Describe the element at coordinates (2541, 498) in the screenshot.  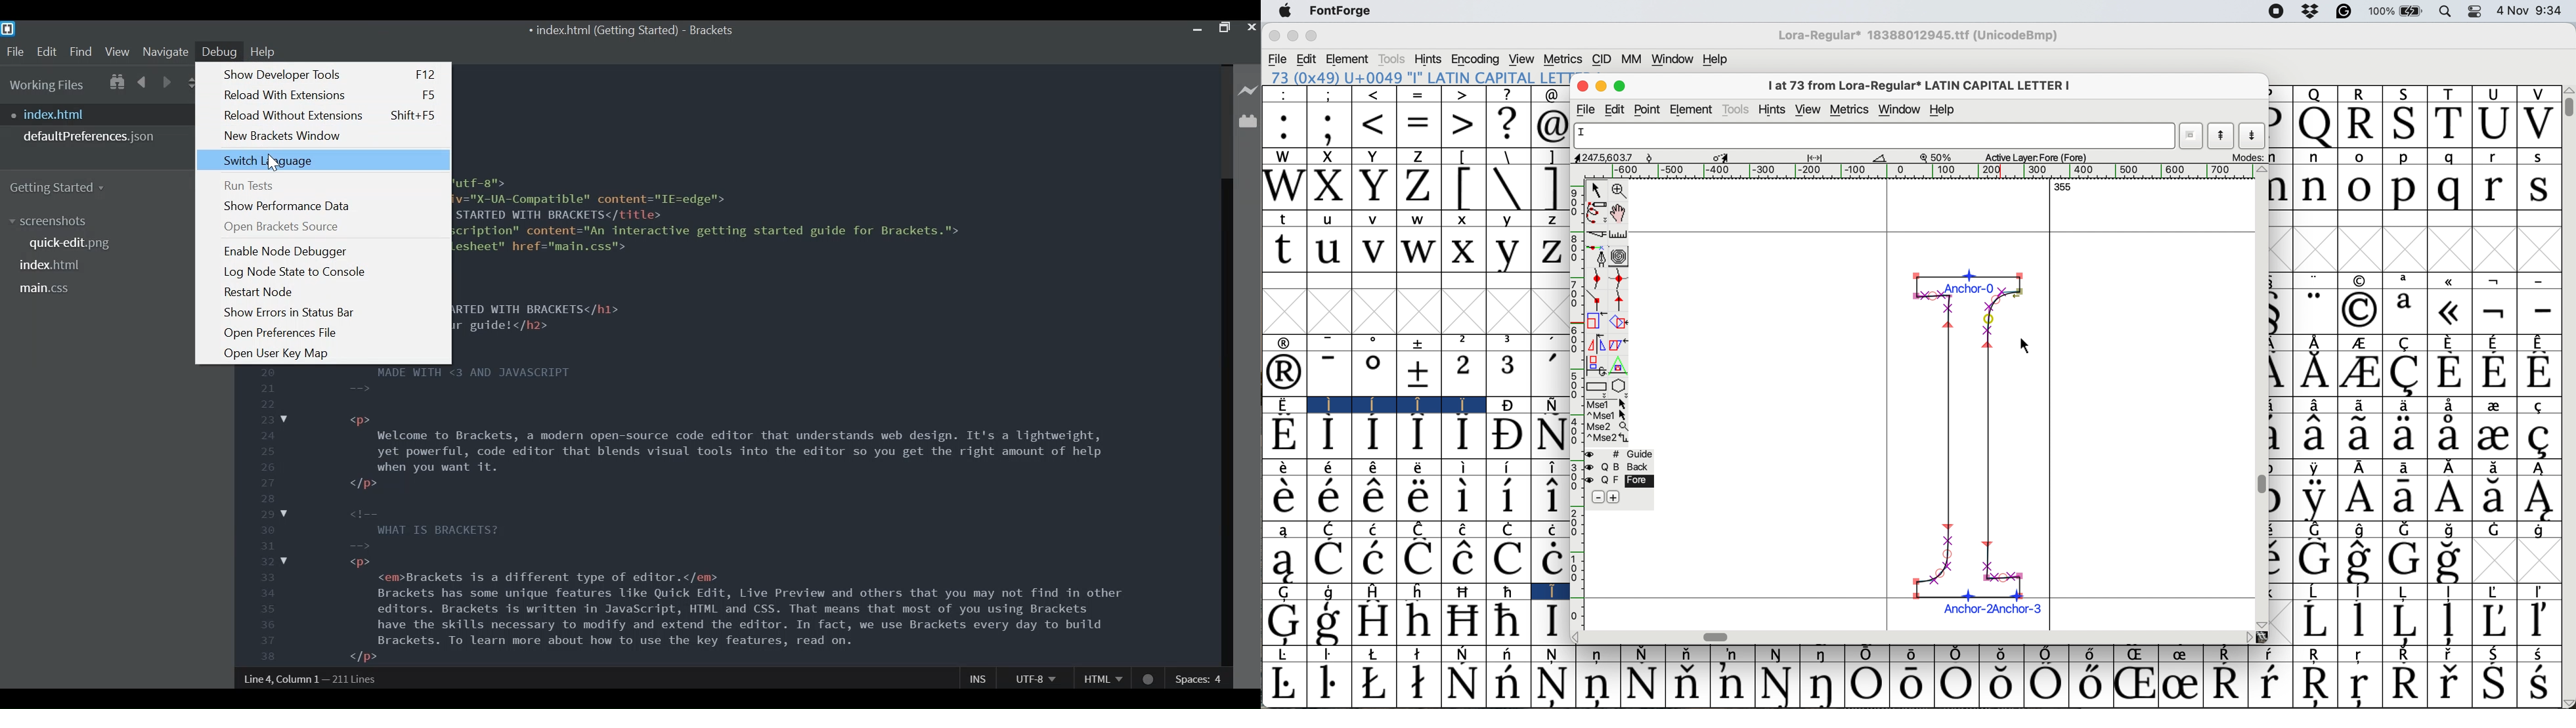
I see `Symbol` at that location.